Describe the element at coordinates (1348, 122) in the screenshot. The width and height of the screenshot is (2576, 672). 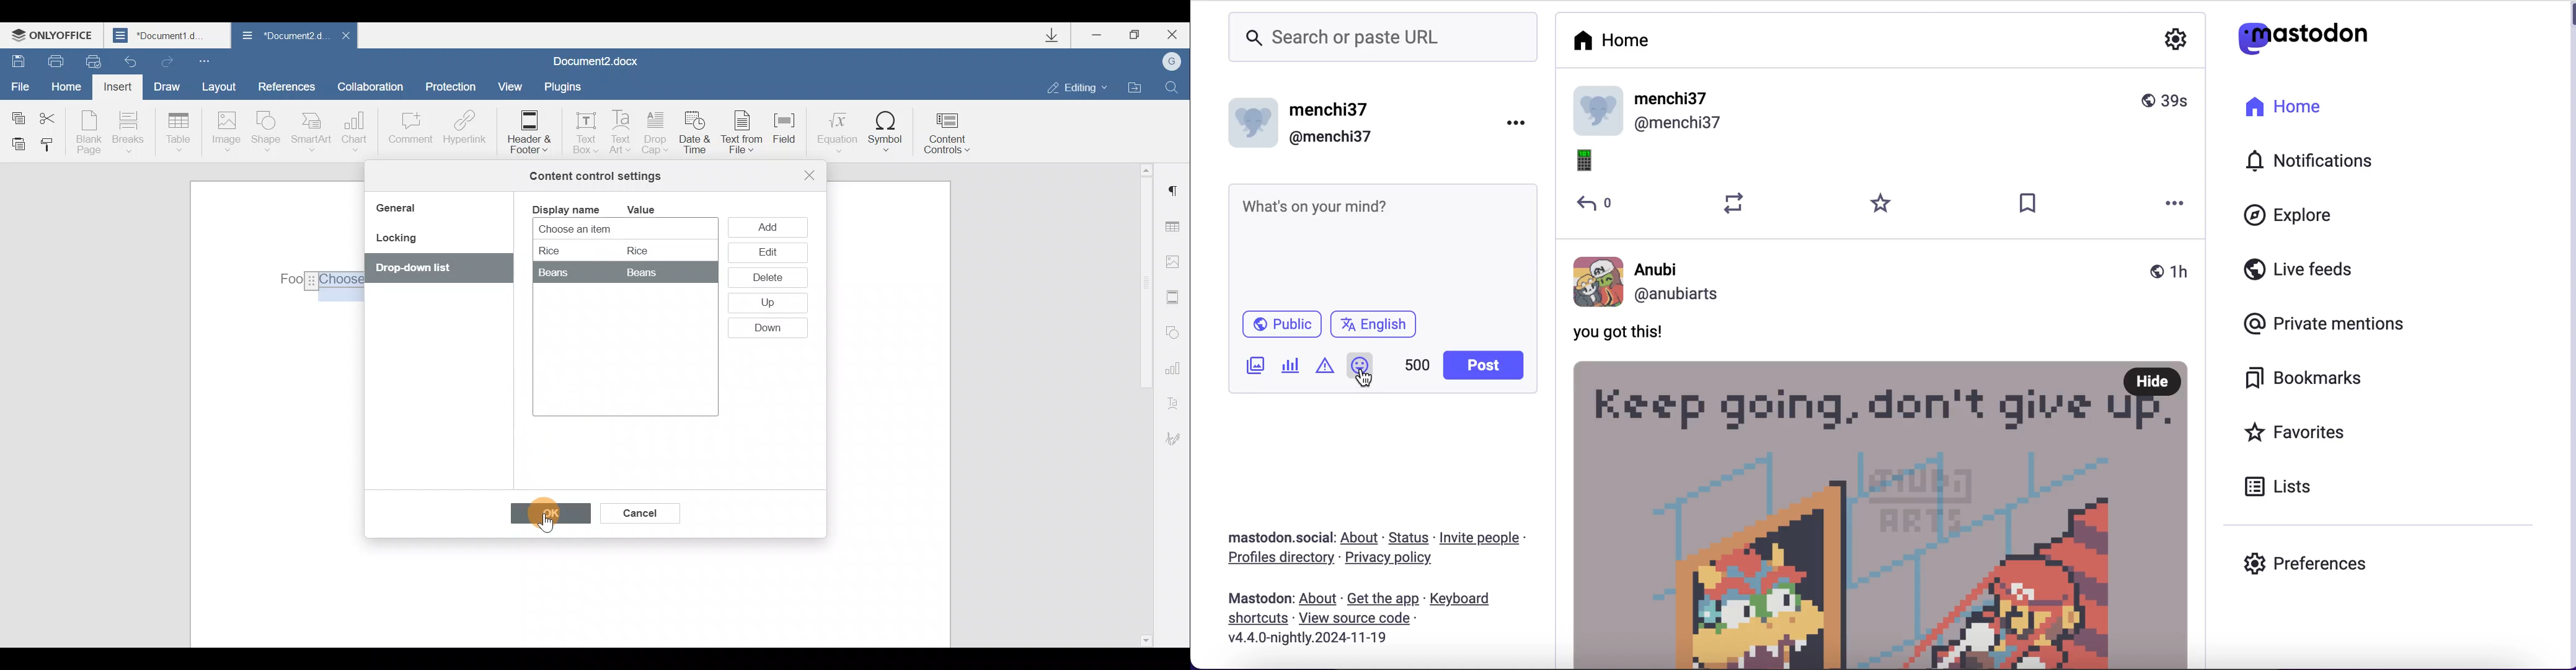
I see `menchi37 @menchi37` at that location.